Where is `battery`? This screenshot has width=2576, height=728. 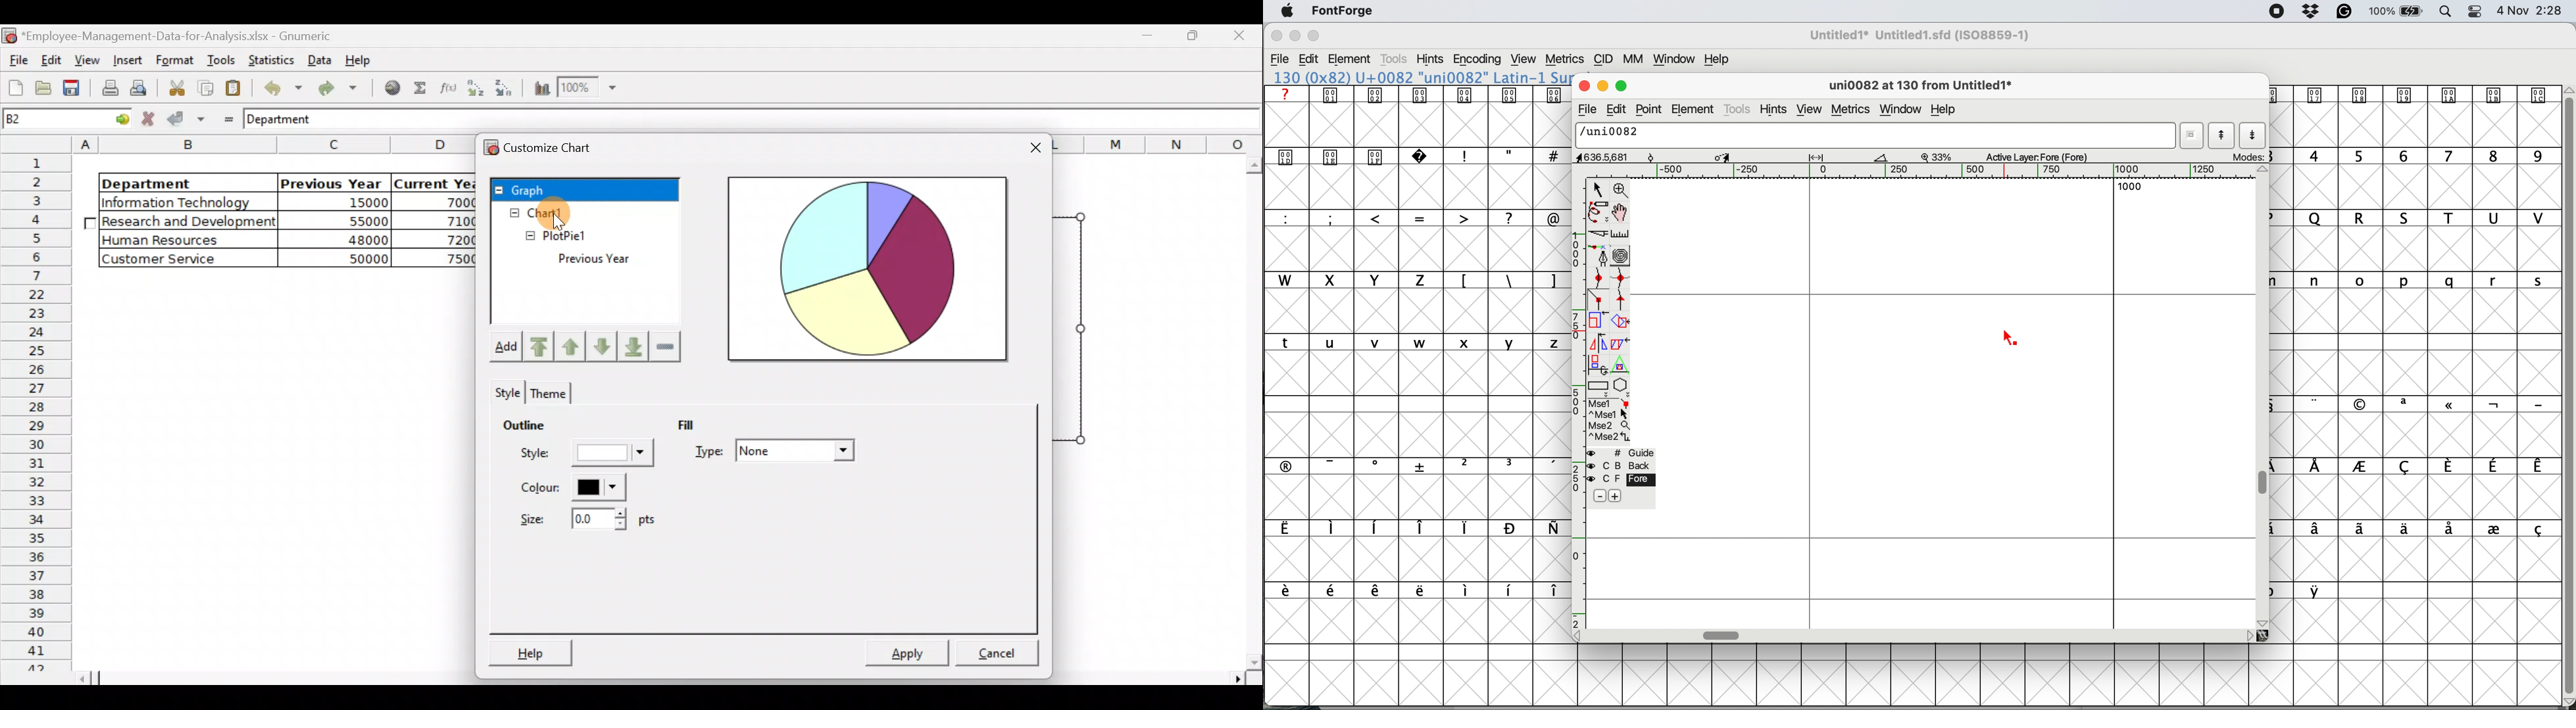
battery is located at coordinates (2395, 11).